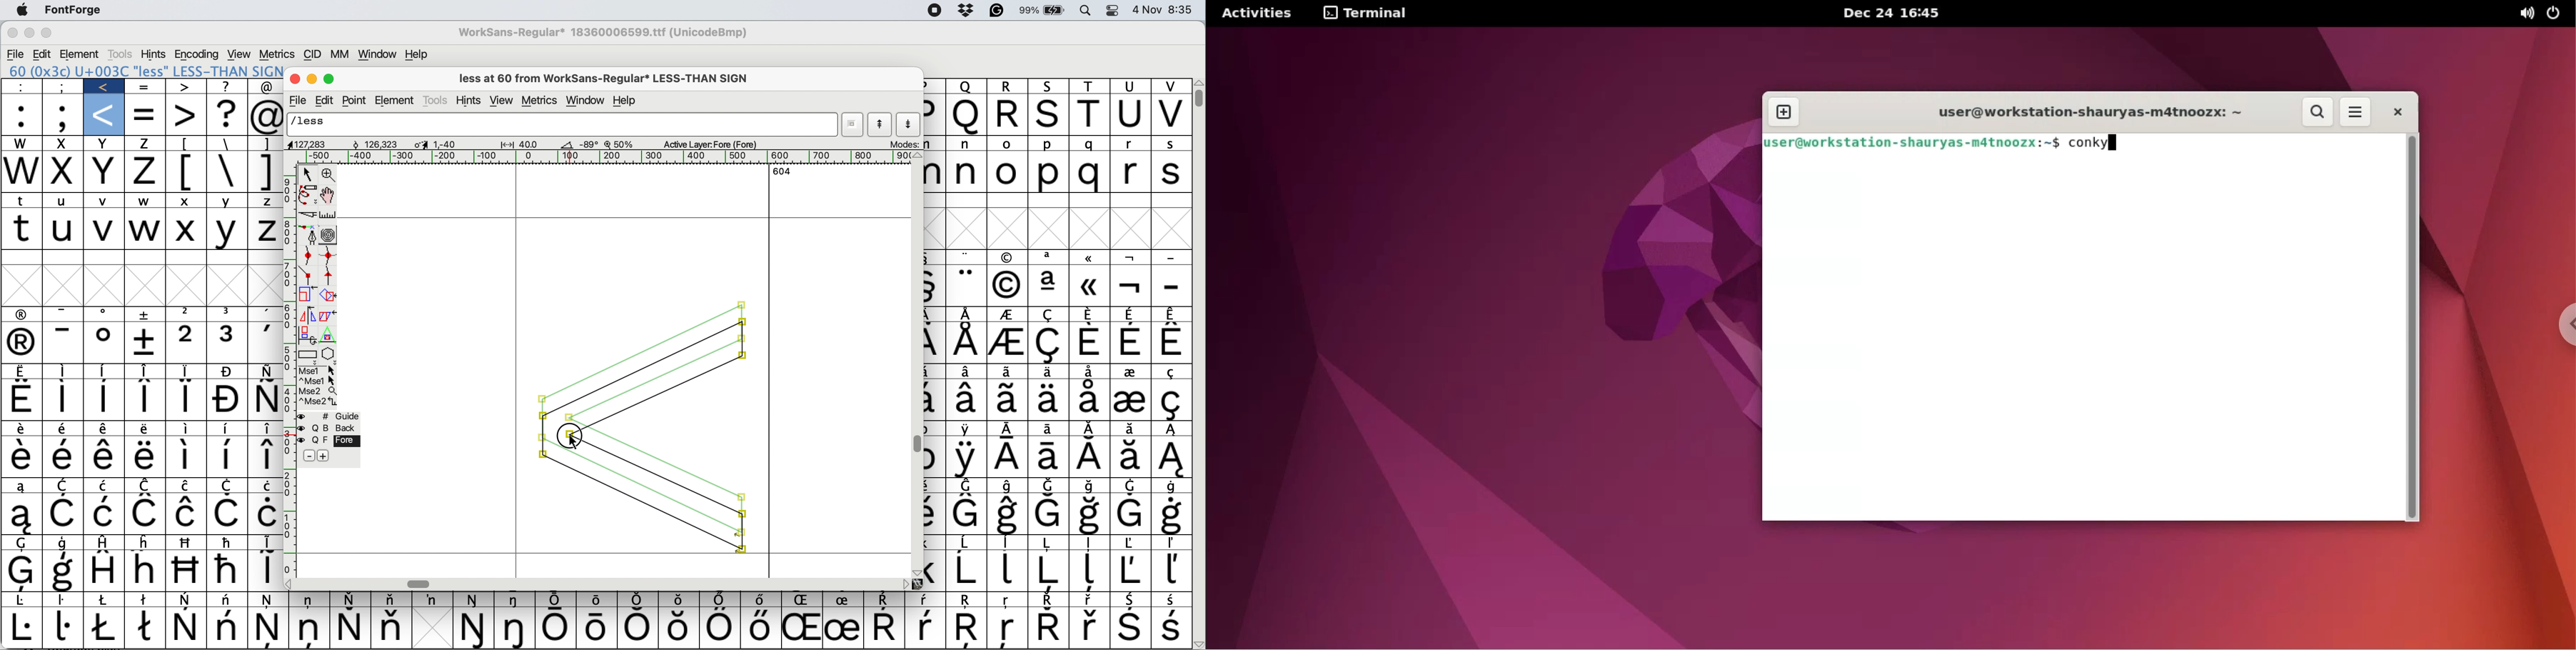 This screenshot has height=672, width=2576. What do you see at coordinates (268, 87) in the screenshot?
I see `@` at bounding box center [268, 87].